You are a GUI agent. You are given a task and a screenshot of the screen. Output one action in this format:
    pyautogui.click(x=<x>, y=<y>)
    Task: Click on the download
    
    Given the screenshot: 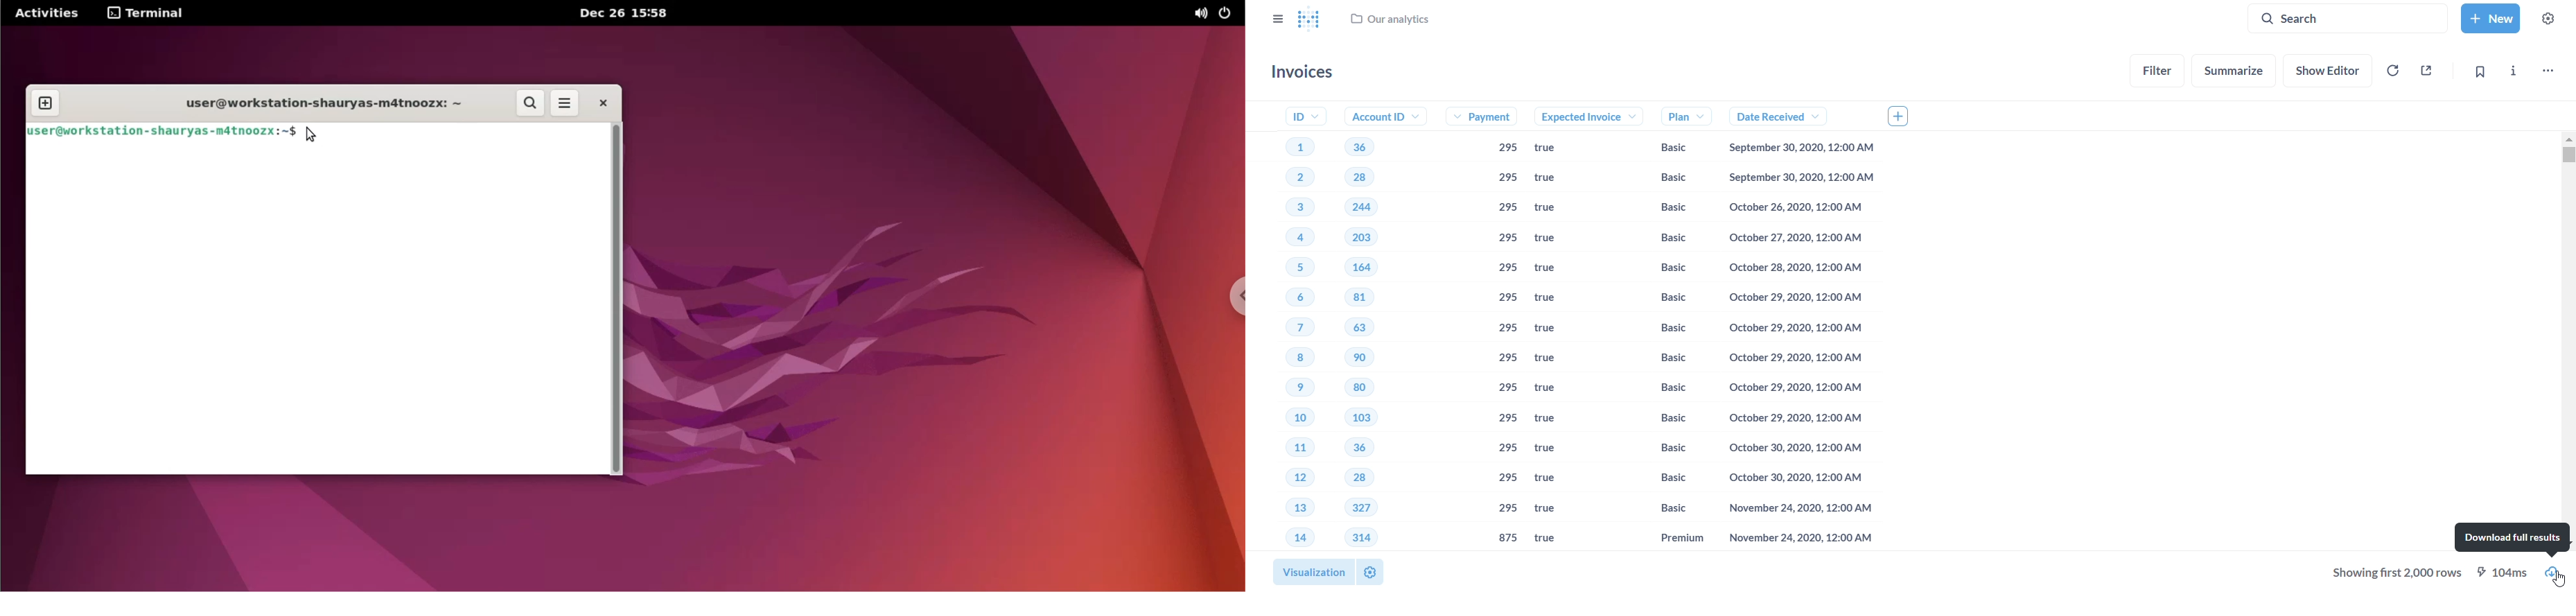 What is the action you would take?
    pyautogui.click(x=2559, y=572)
    